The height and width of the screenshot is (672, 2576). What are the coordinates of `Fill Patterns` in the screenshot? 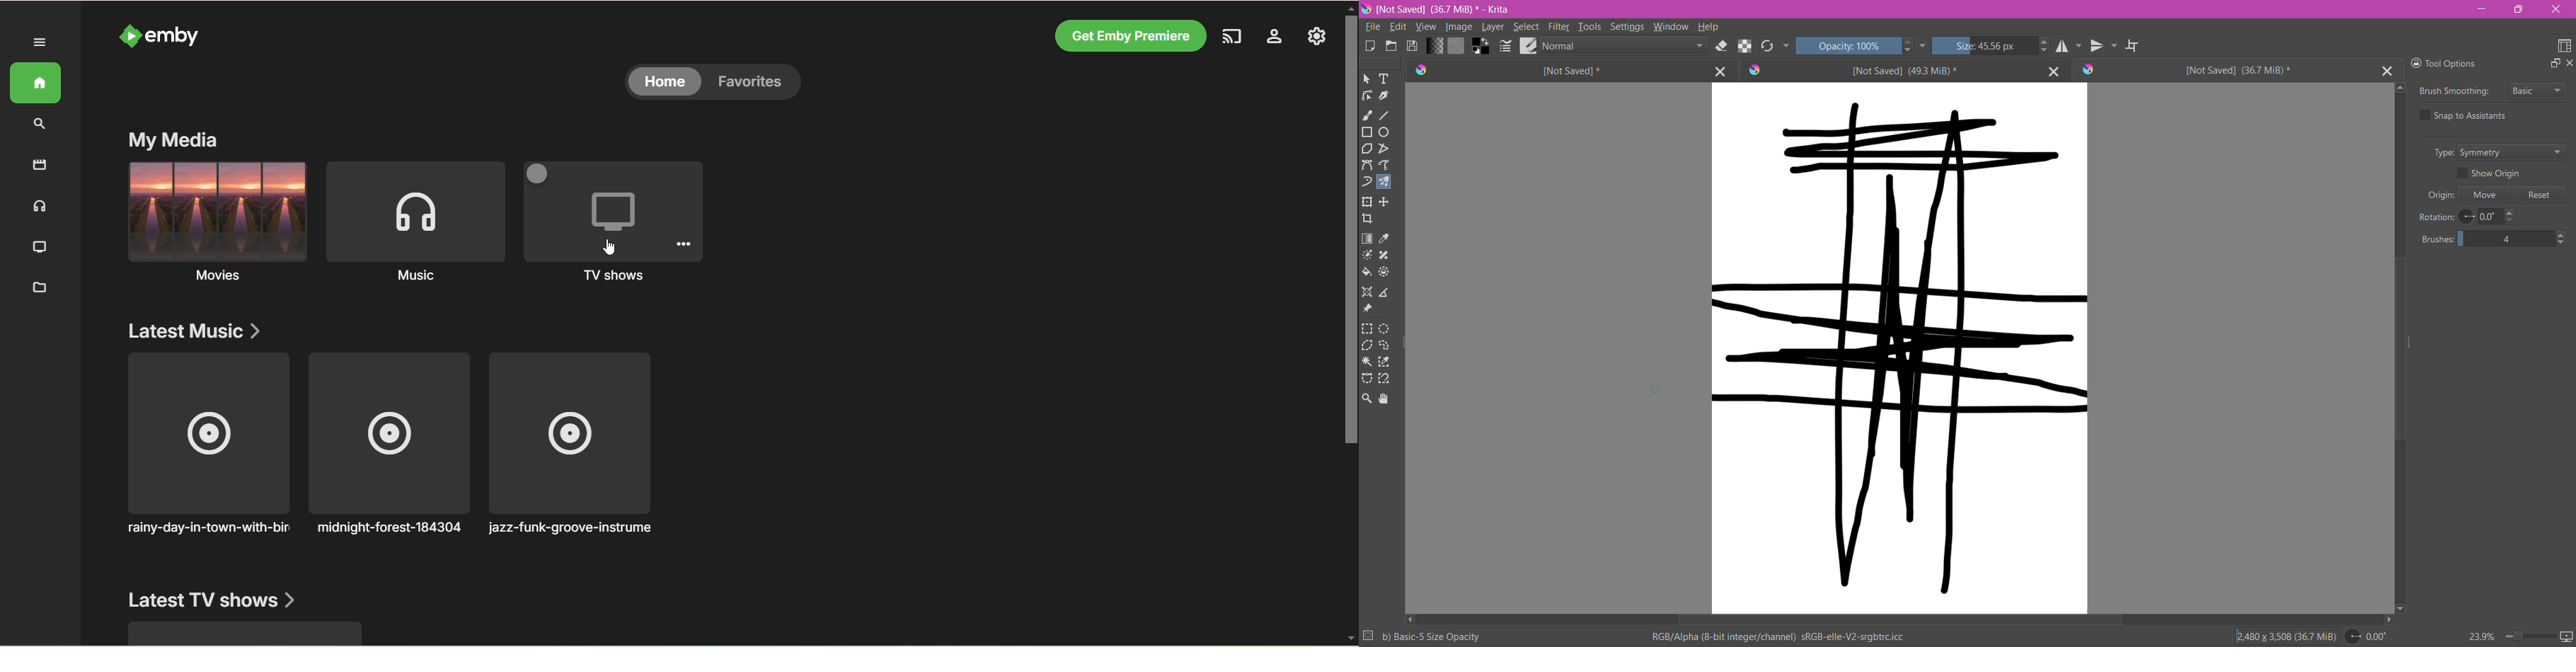 It's located at (1457, 46).